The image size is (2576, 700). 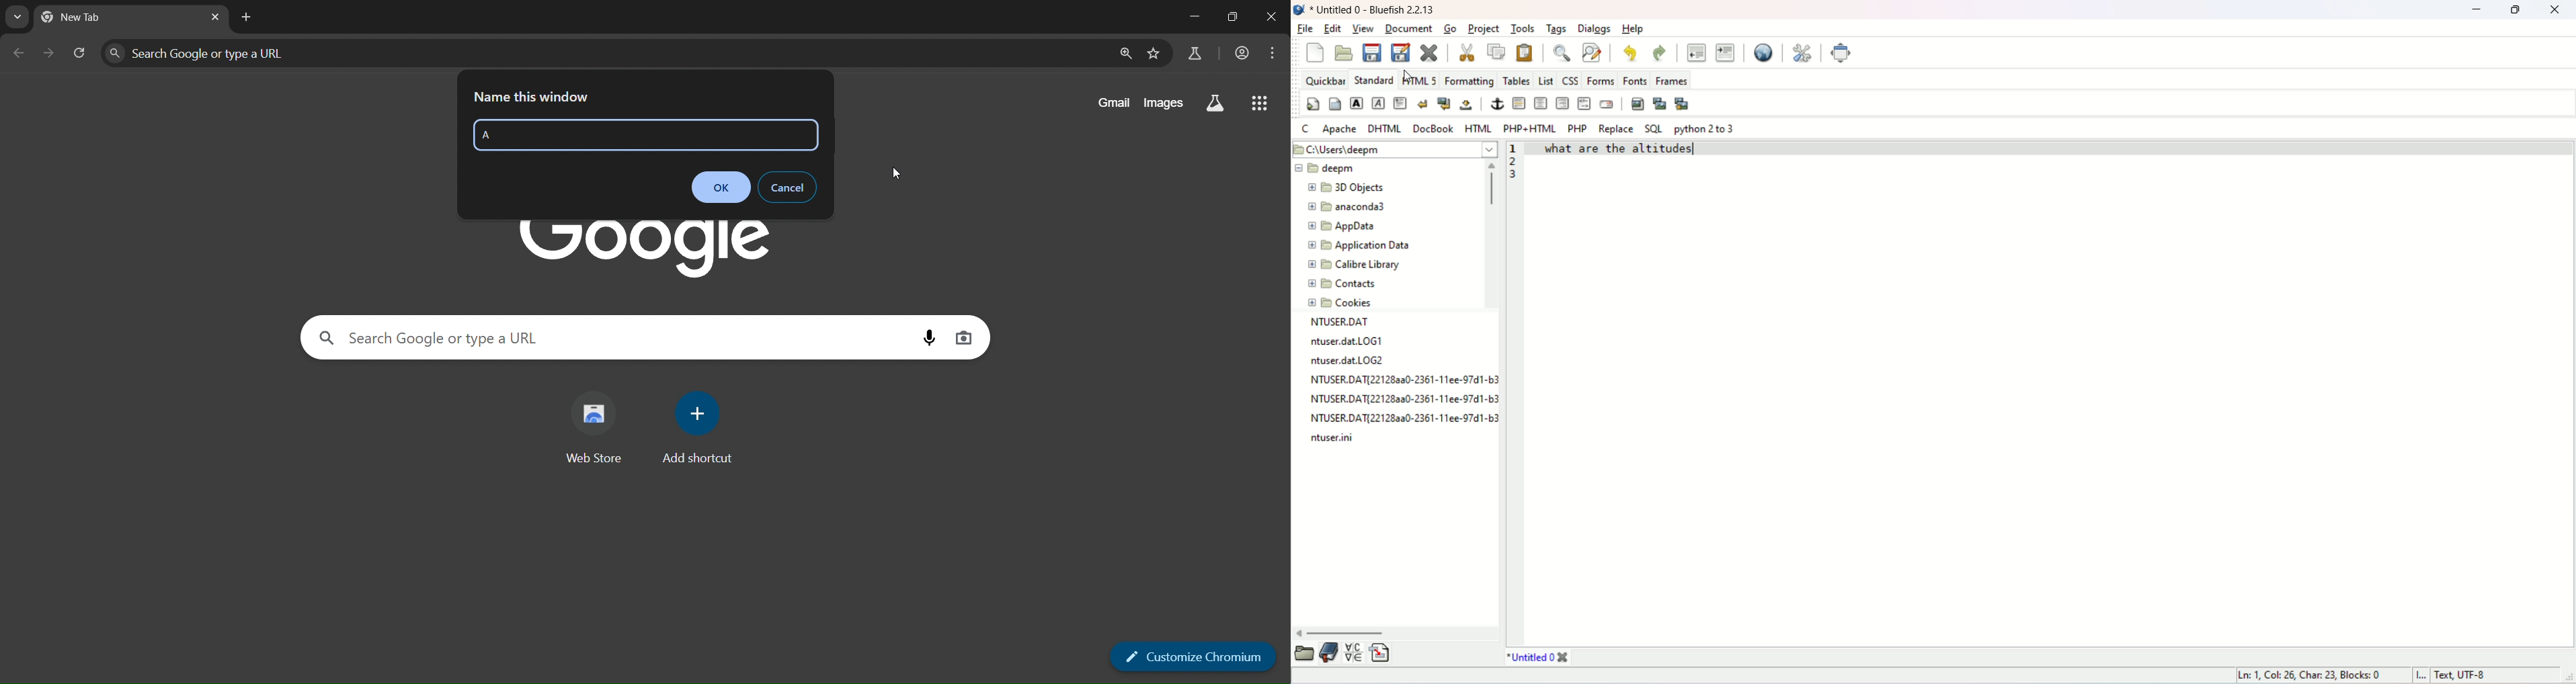 What do you see at coordinates (427, 337) in the screenshot?
I see `Search Google or type a URL` at bounding box center [427, 337].